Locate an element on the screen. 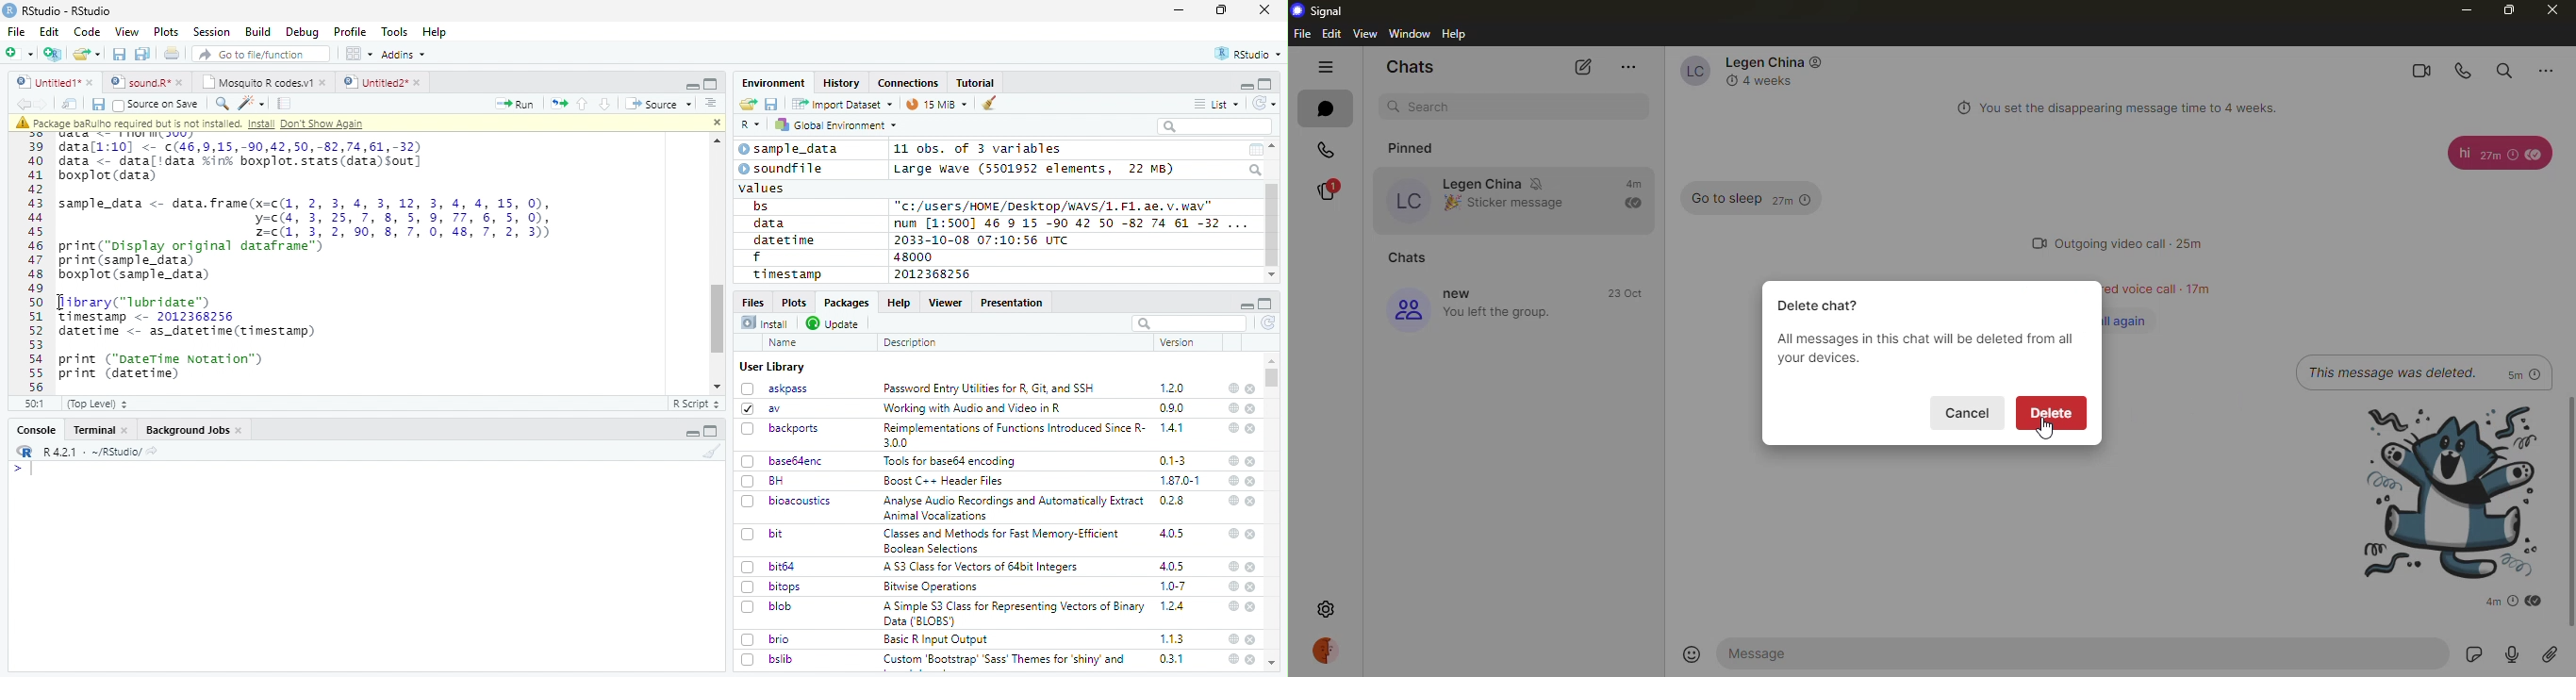  search bar is located at coordinates (1187, 322).